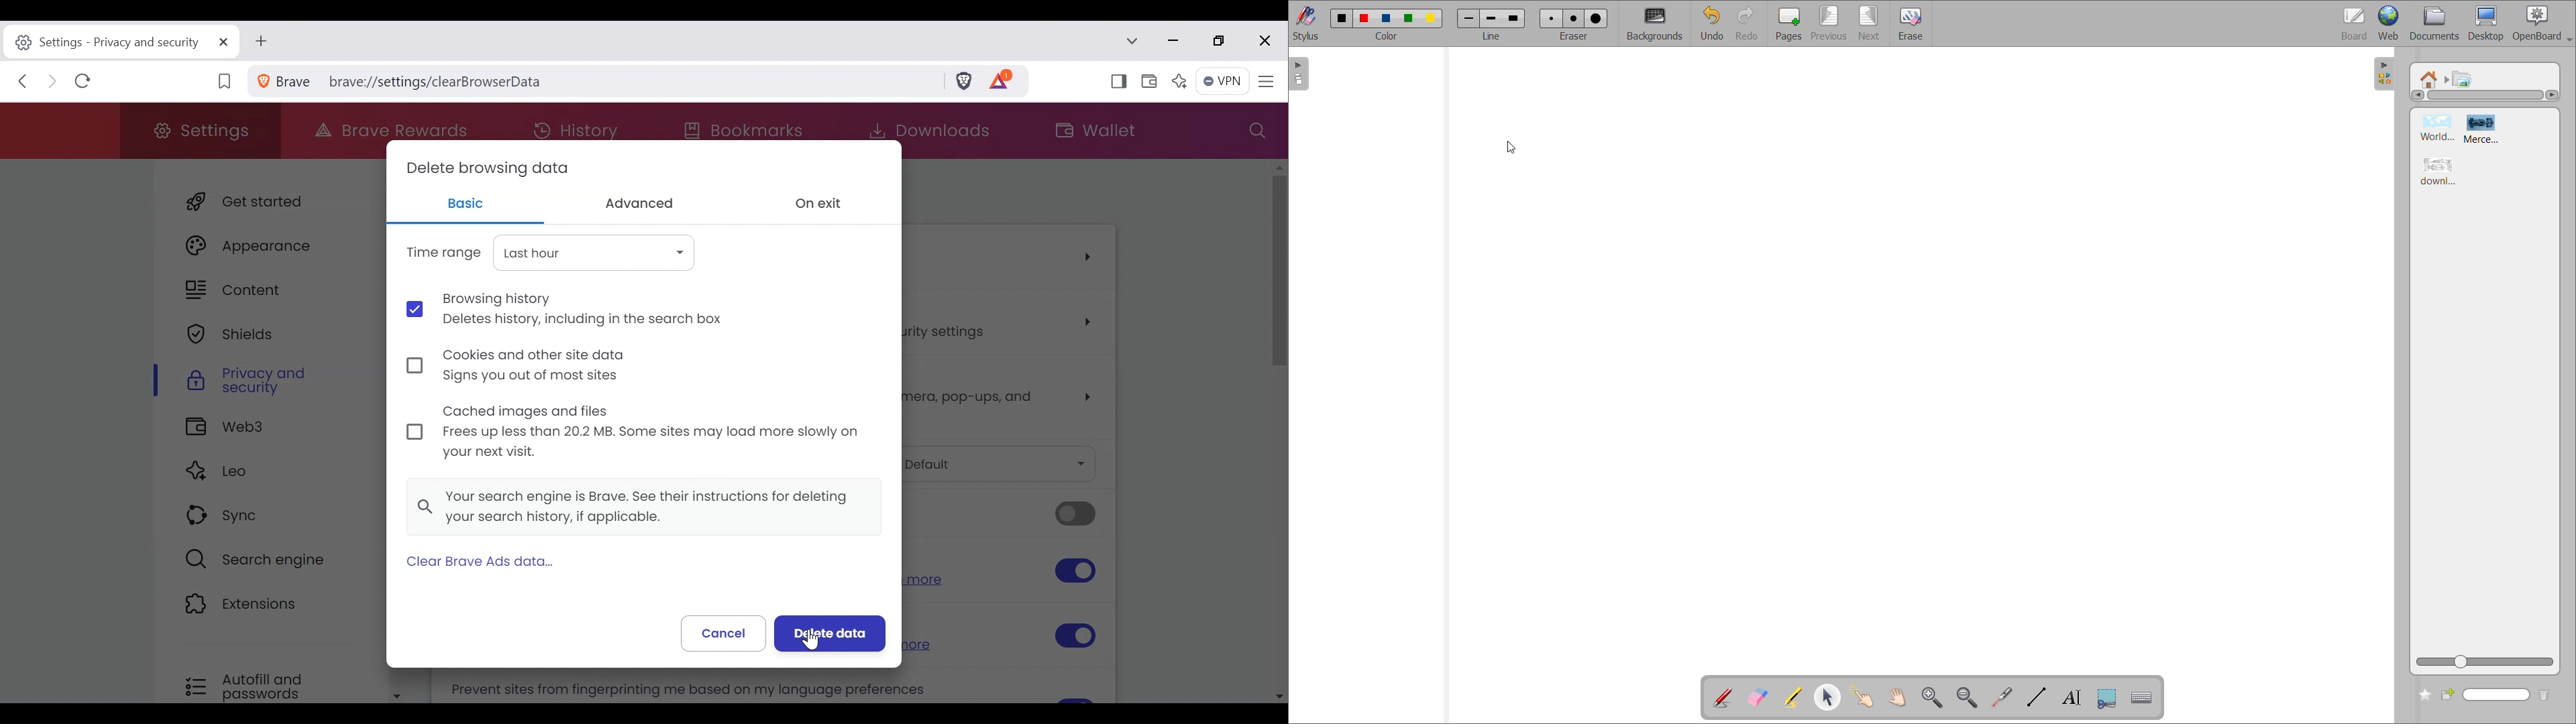  I want to click on Time Range, so click(555, 253).